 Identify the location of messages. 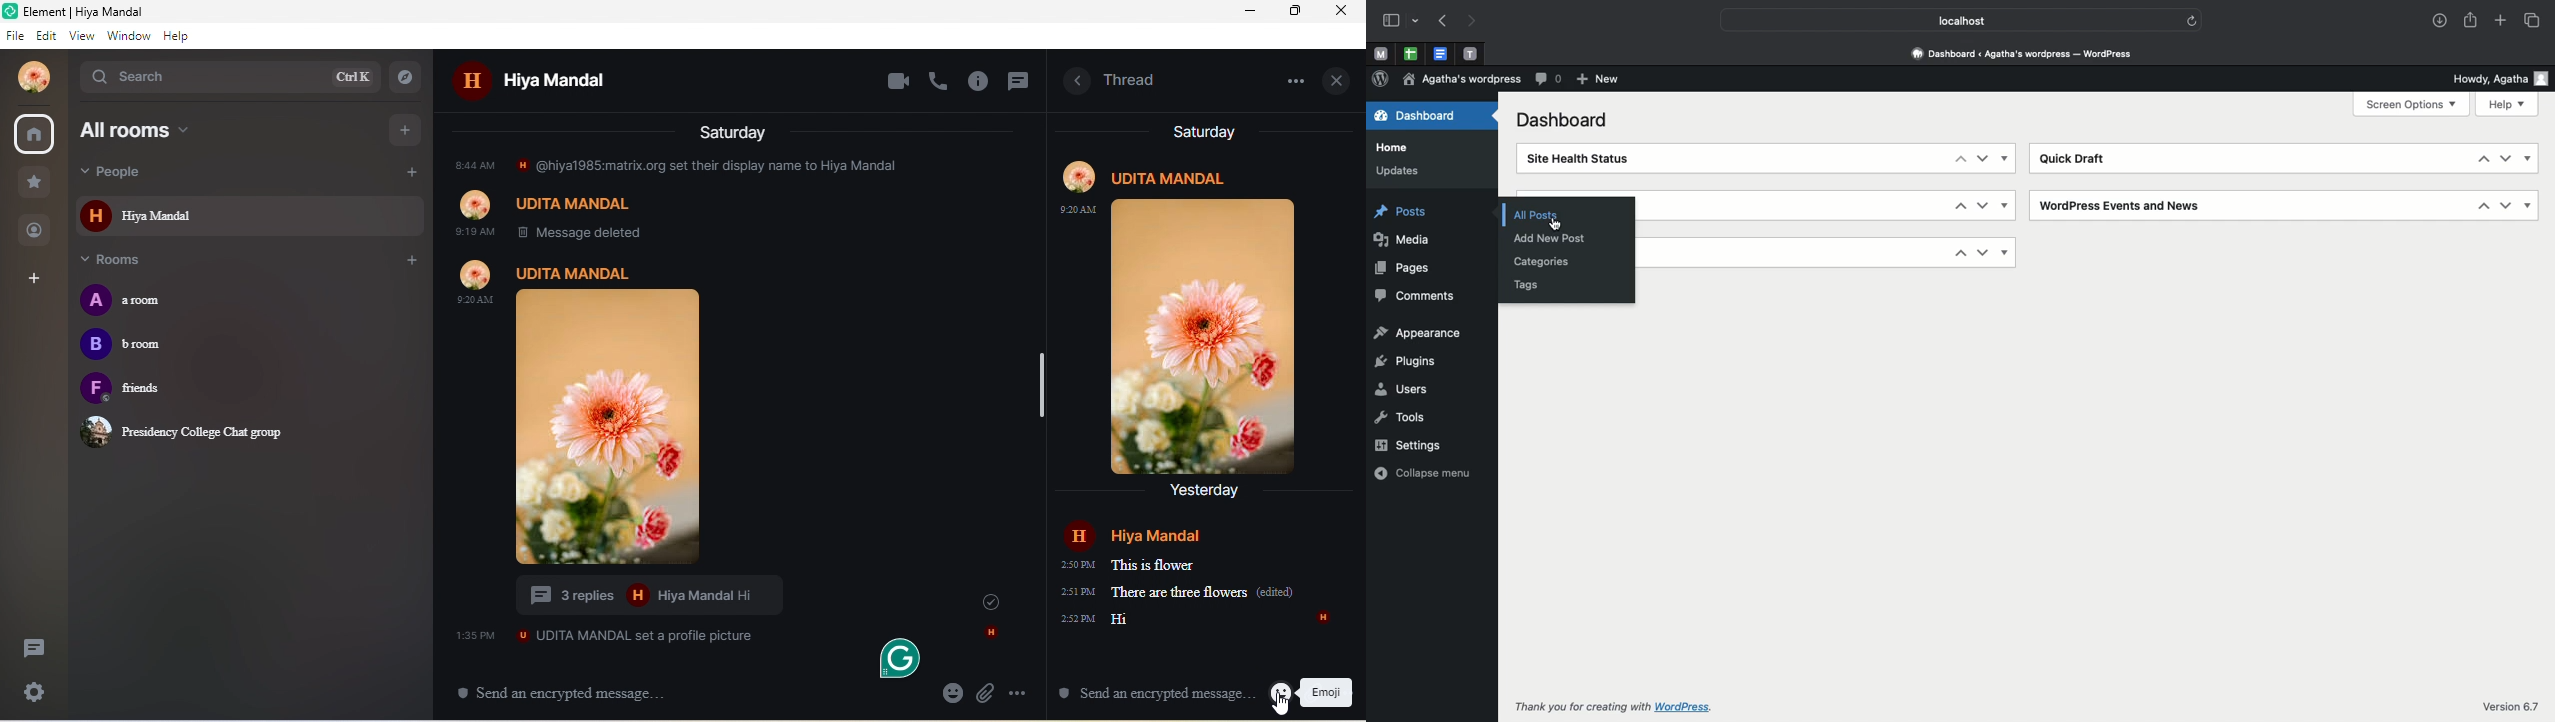
(1200, 592).